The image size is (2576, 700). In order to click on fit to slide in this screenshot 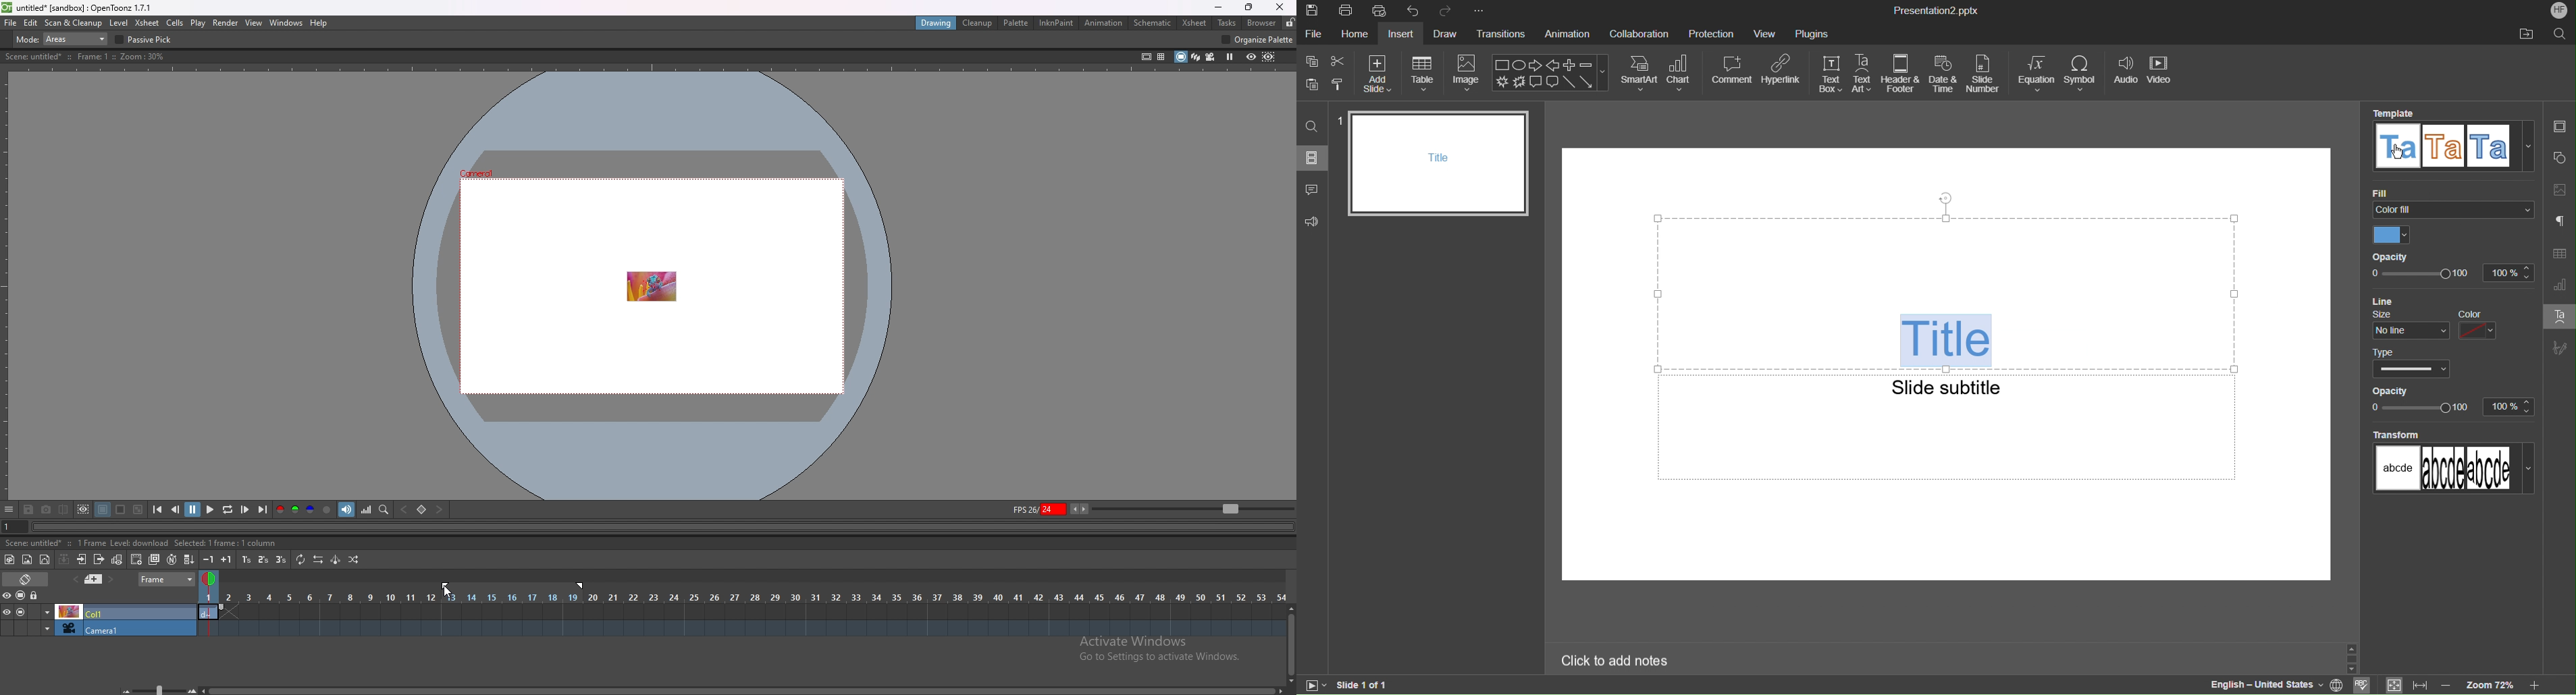, I will do `click(2393, 685)`.